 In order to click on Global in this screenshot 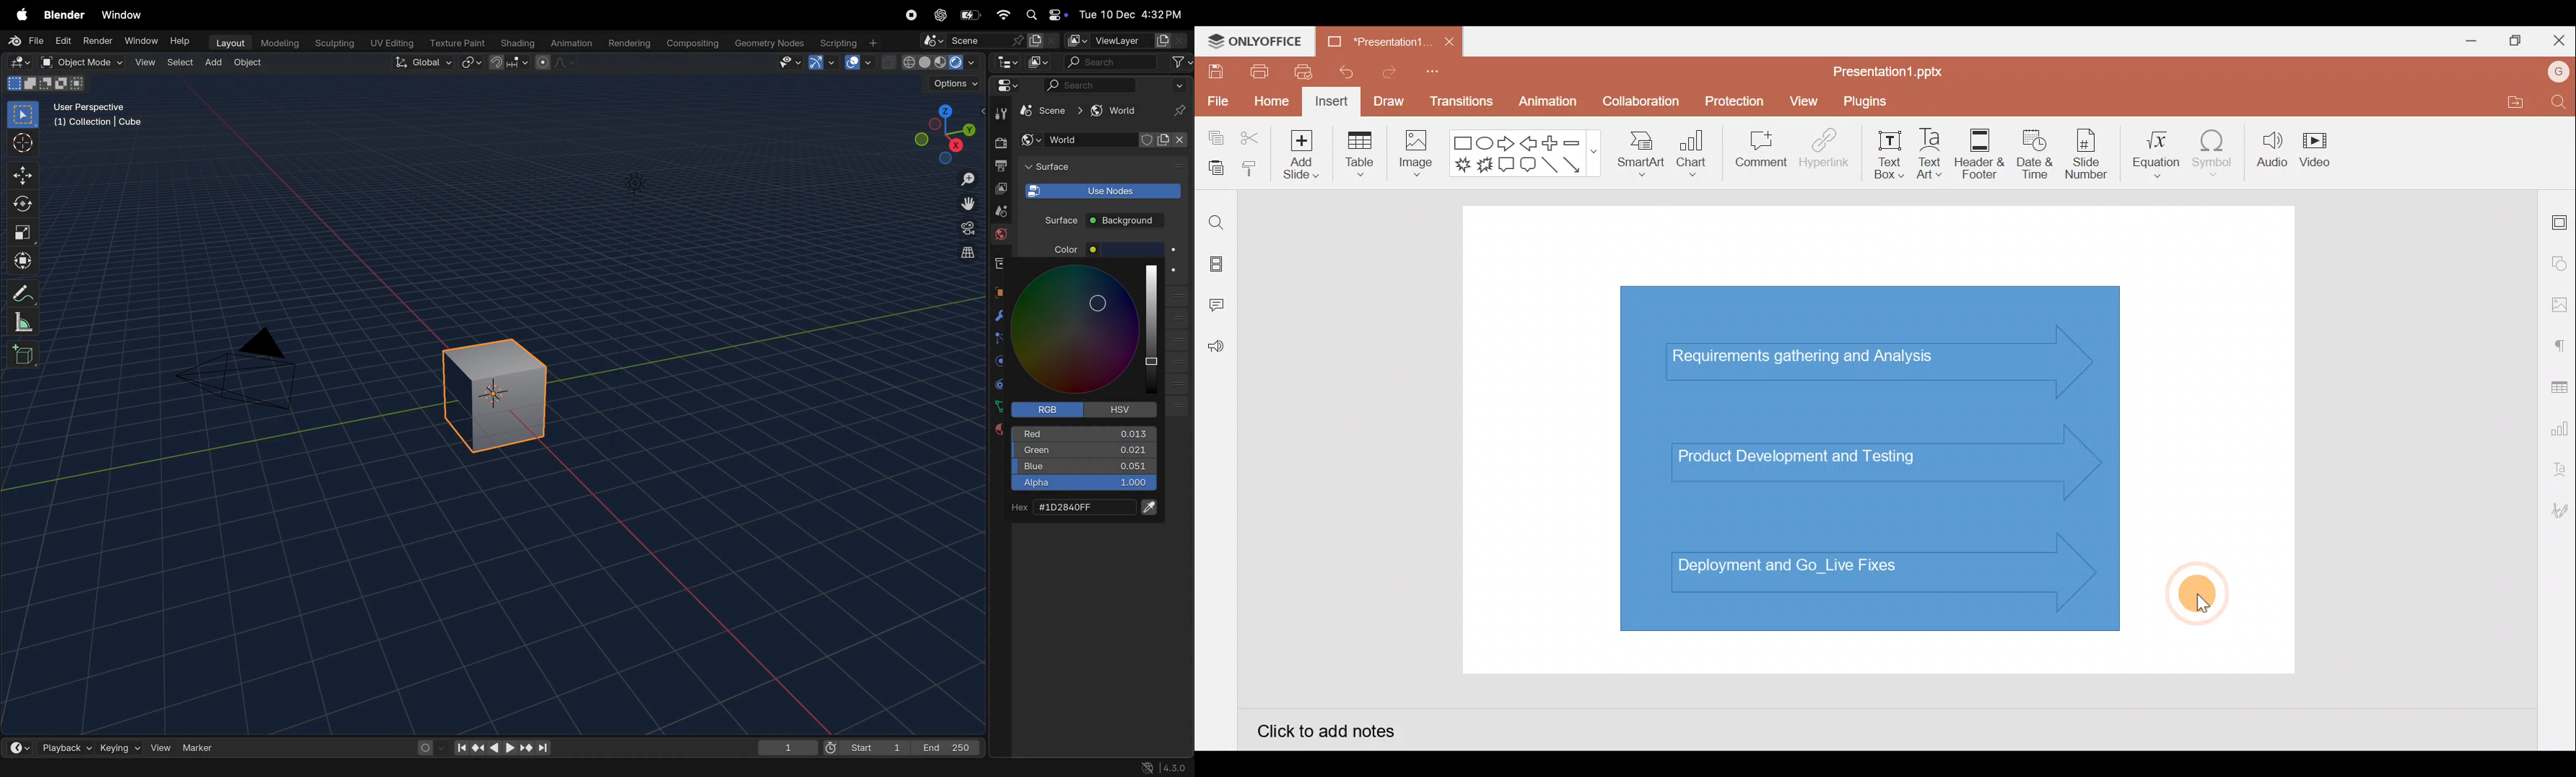, I will do `click(424, 63)`.